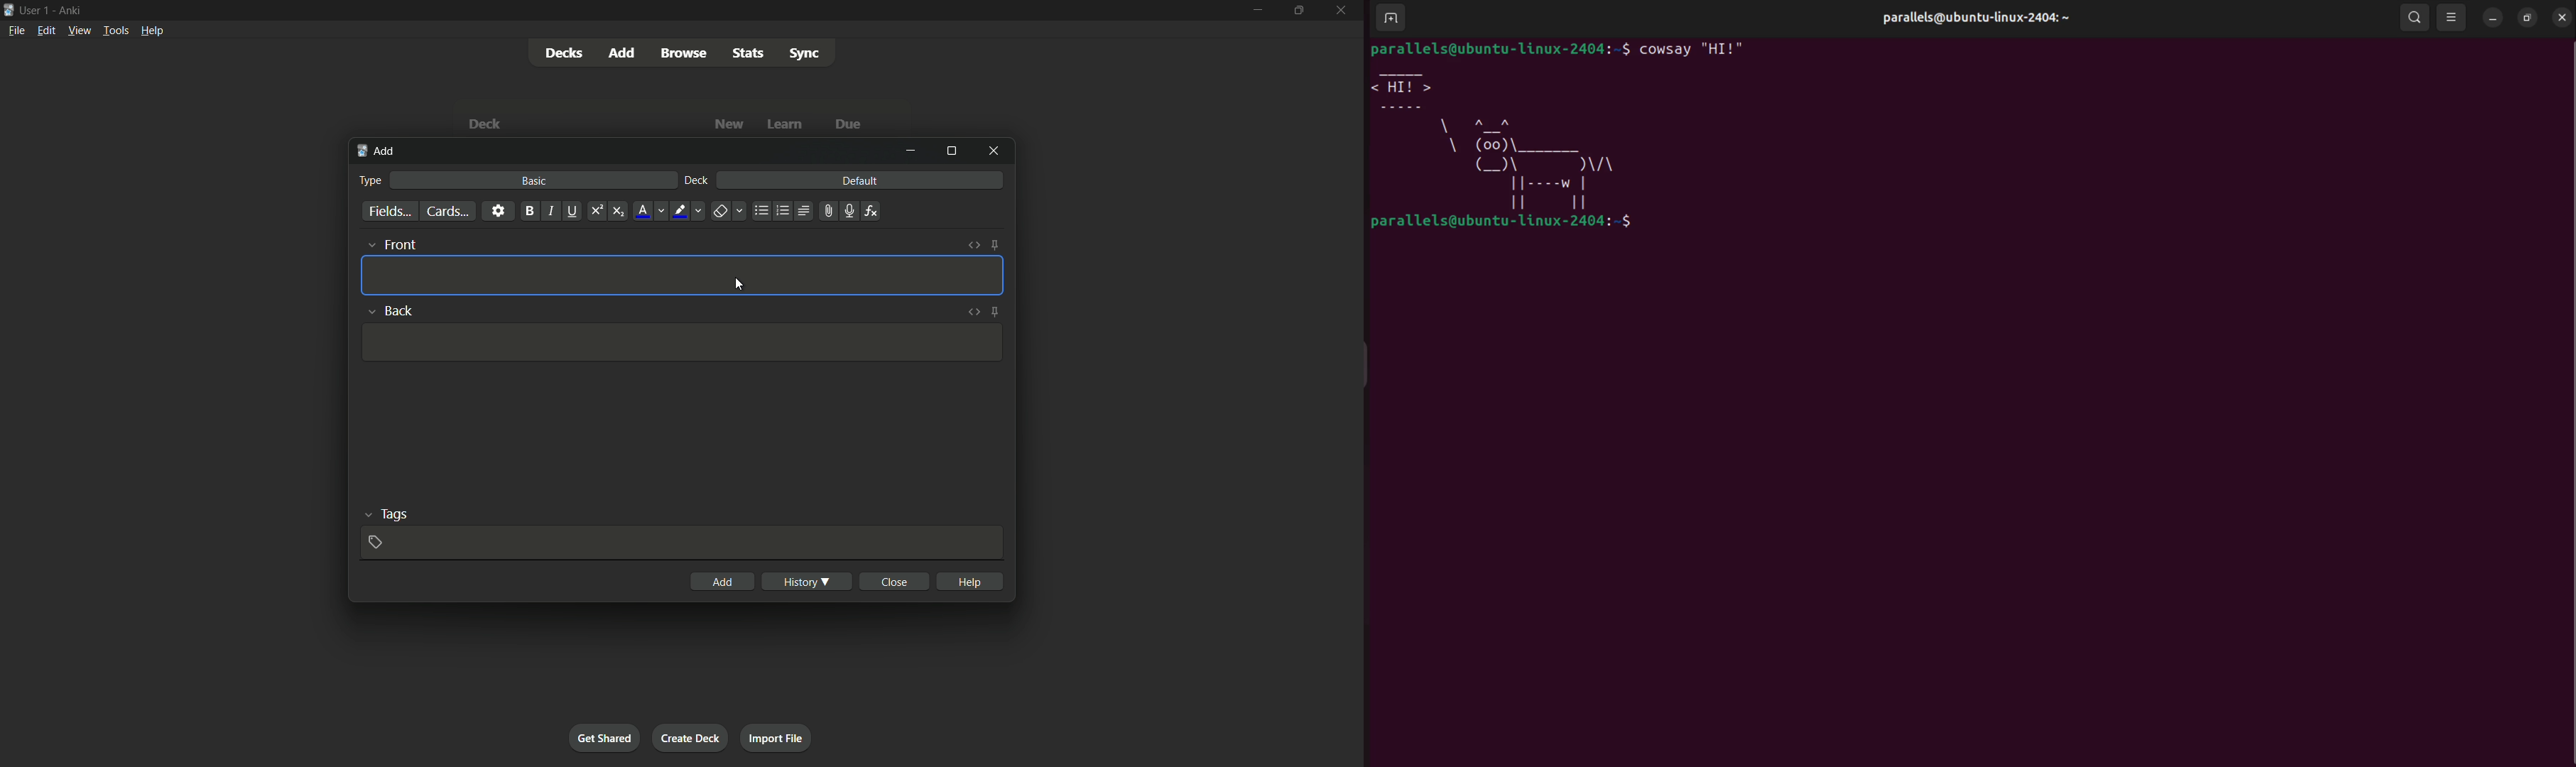 The height and width of the screenshot is (784, 2576). What do you see at coordinates (911, 151) in the screenshot?
I see `minimize` at bounding box center [911, 151].